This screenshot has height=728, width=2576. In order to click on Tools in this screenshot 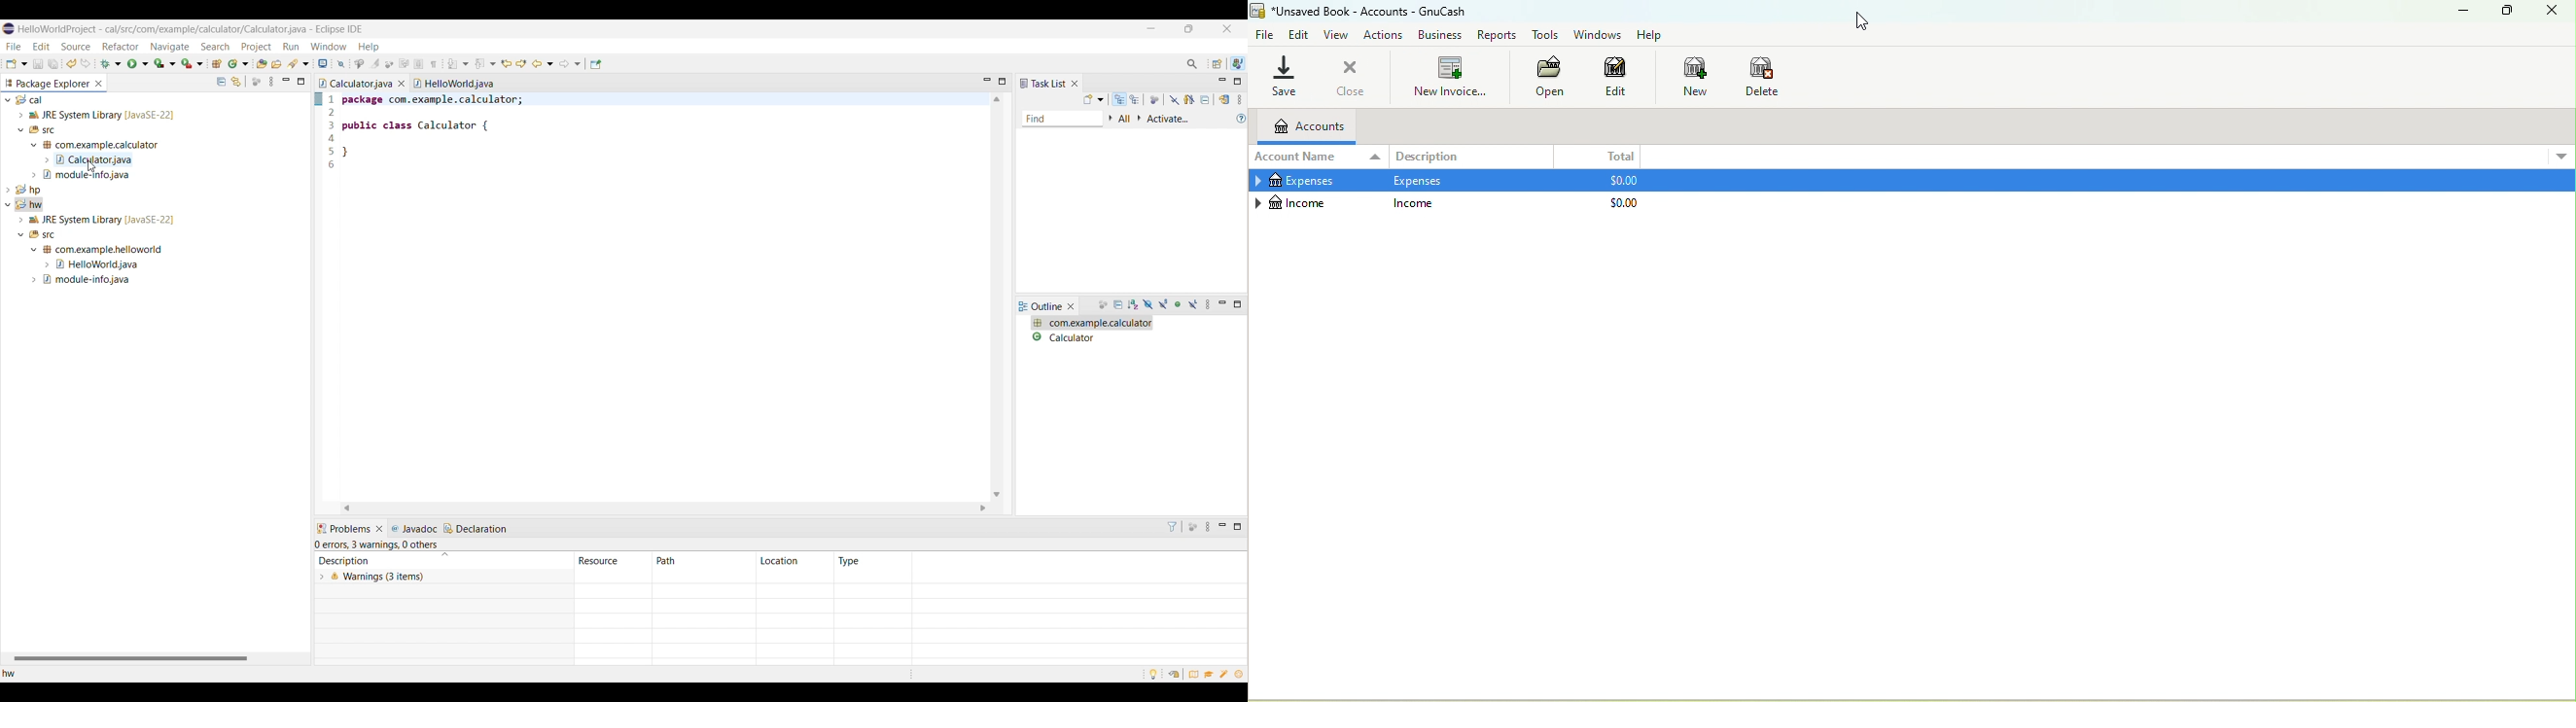, I will do `click(1543, 35)`.